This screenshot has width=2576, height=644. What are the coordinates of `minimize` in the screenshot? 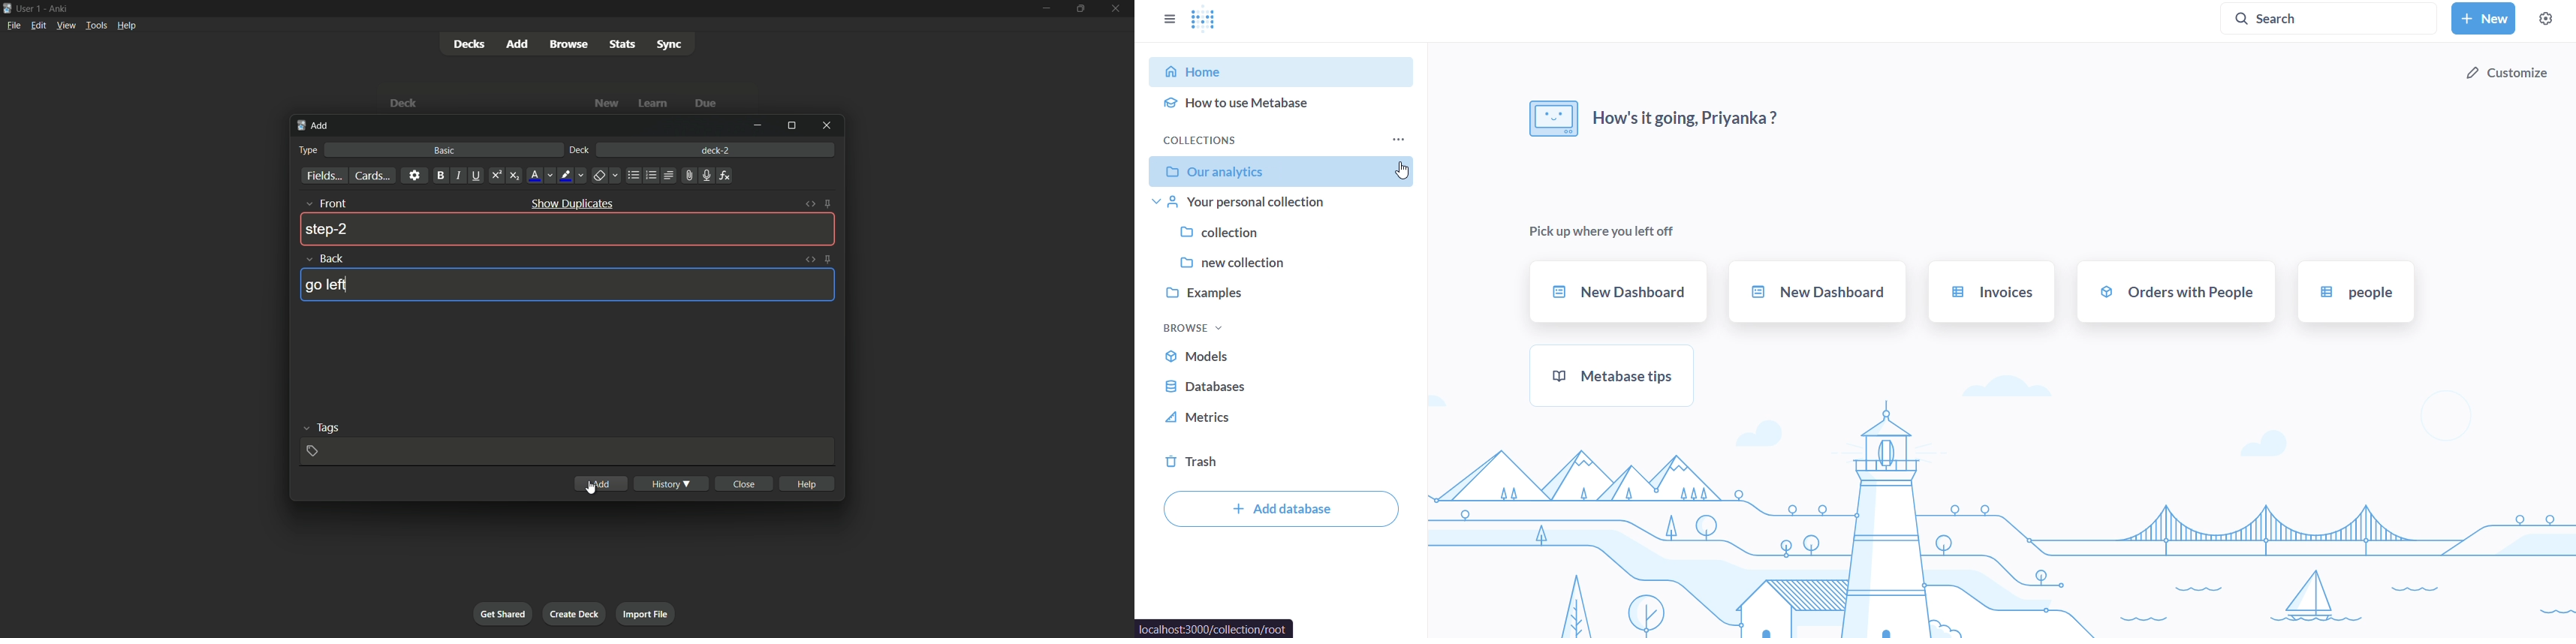 It's located at (1048, 8).